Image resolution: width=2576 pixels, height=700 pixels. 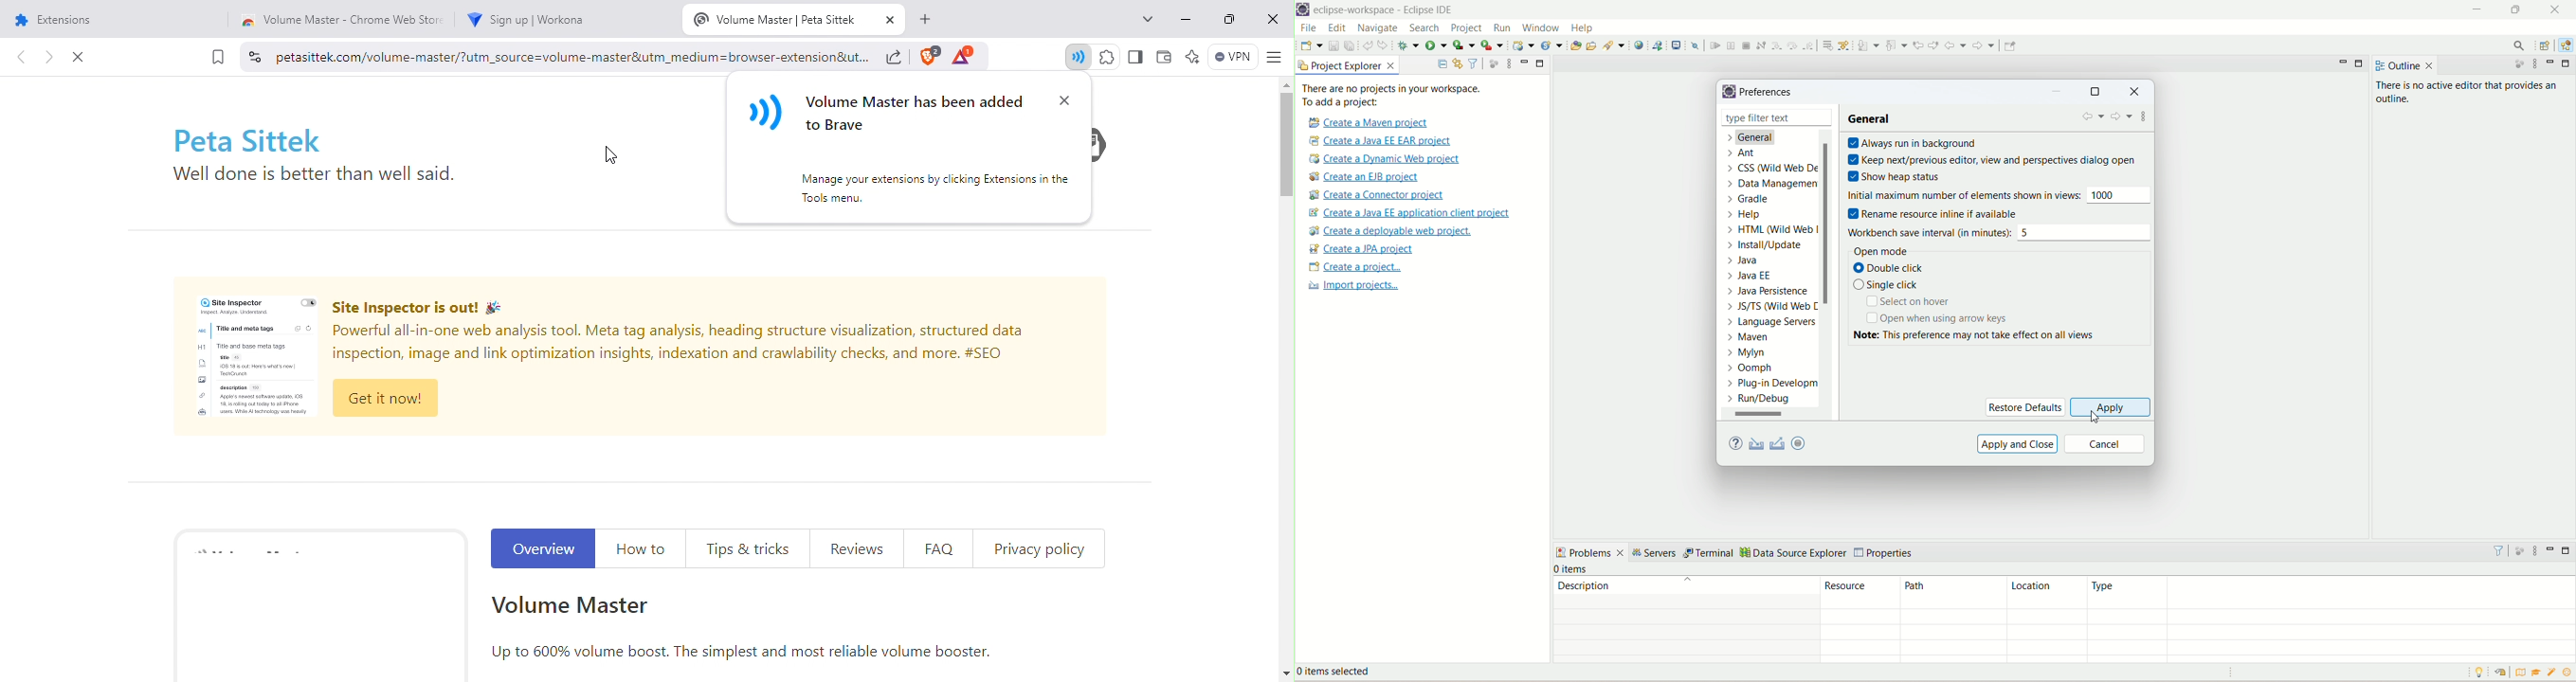 What do you see at coordinates (1266, 16) in the screenshot?
I see `close` at bounding box center [1266, 16].